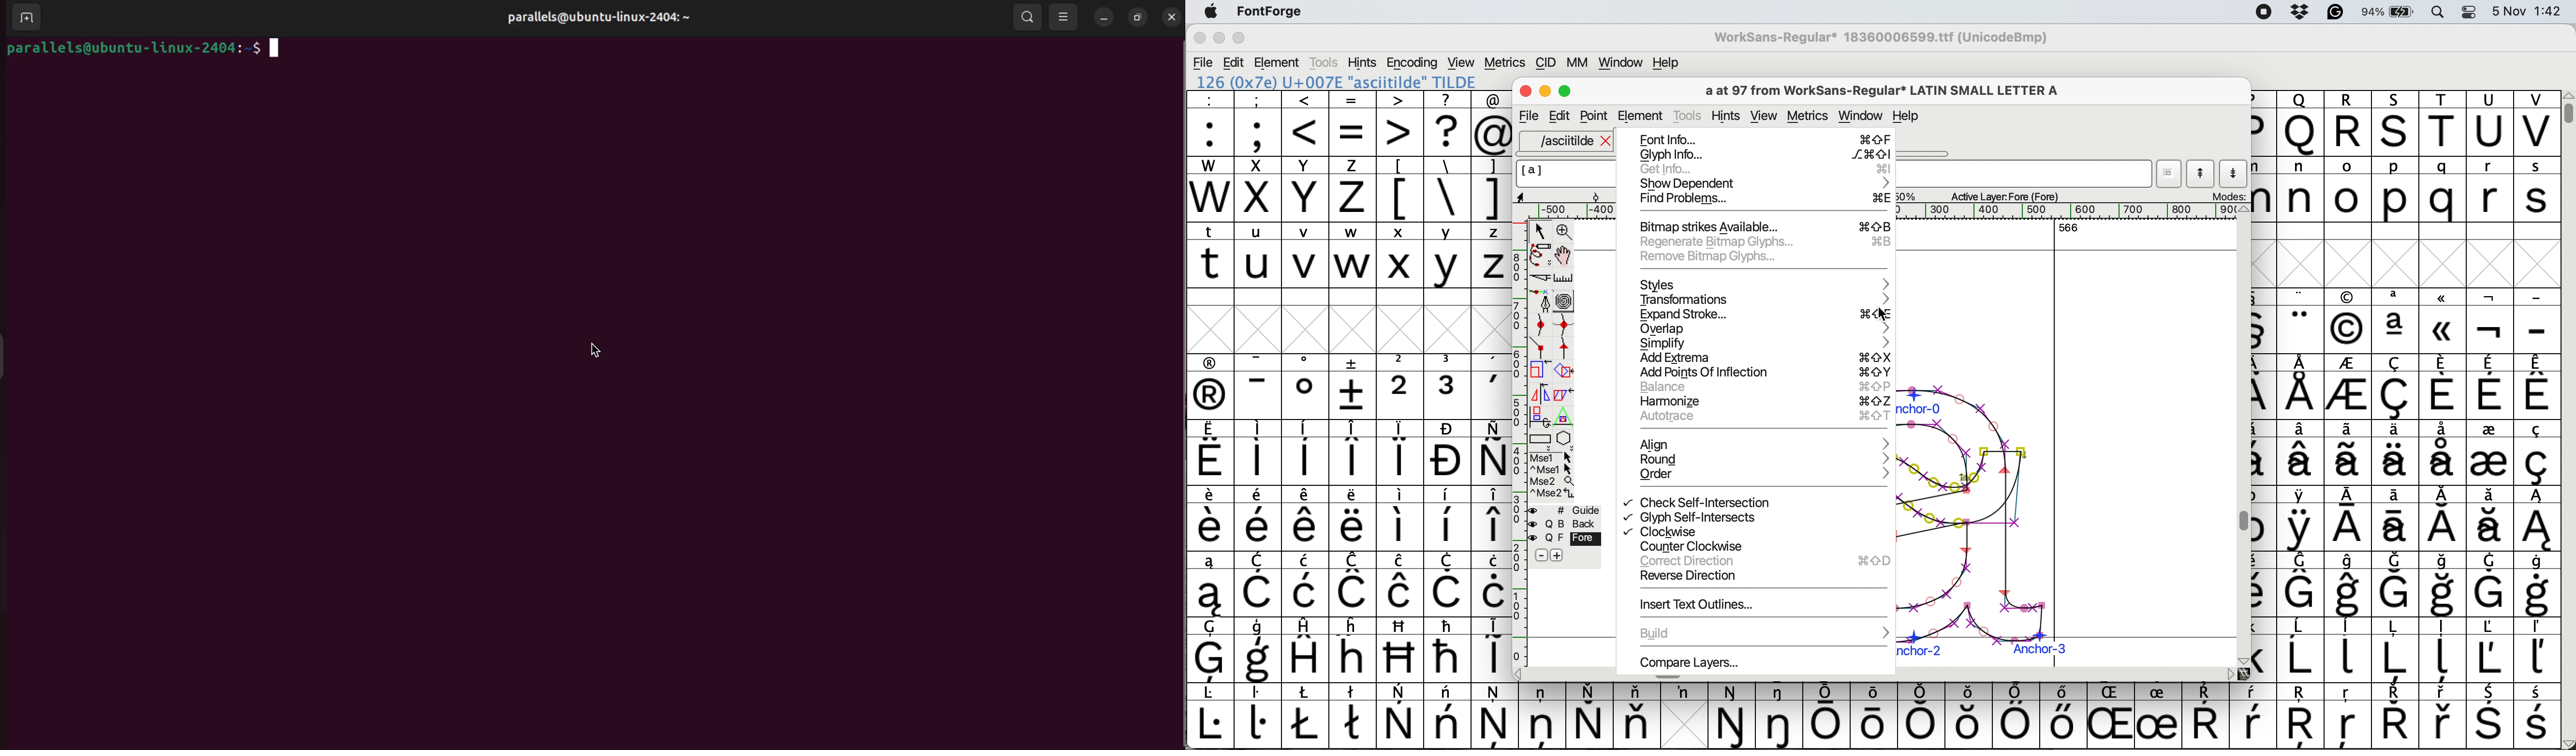  Describe the element at coordinates (1400, 386) in the screenshot. I see `2` at that location.